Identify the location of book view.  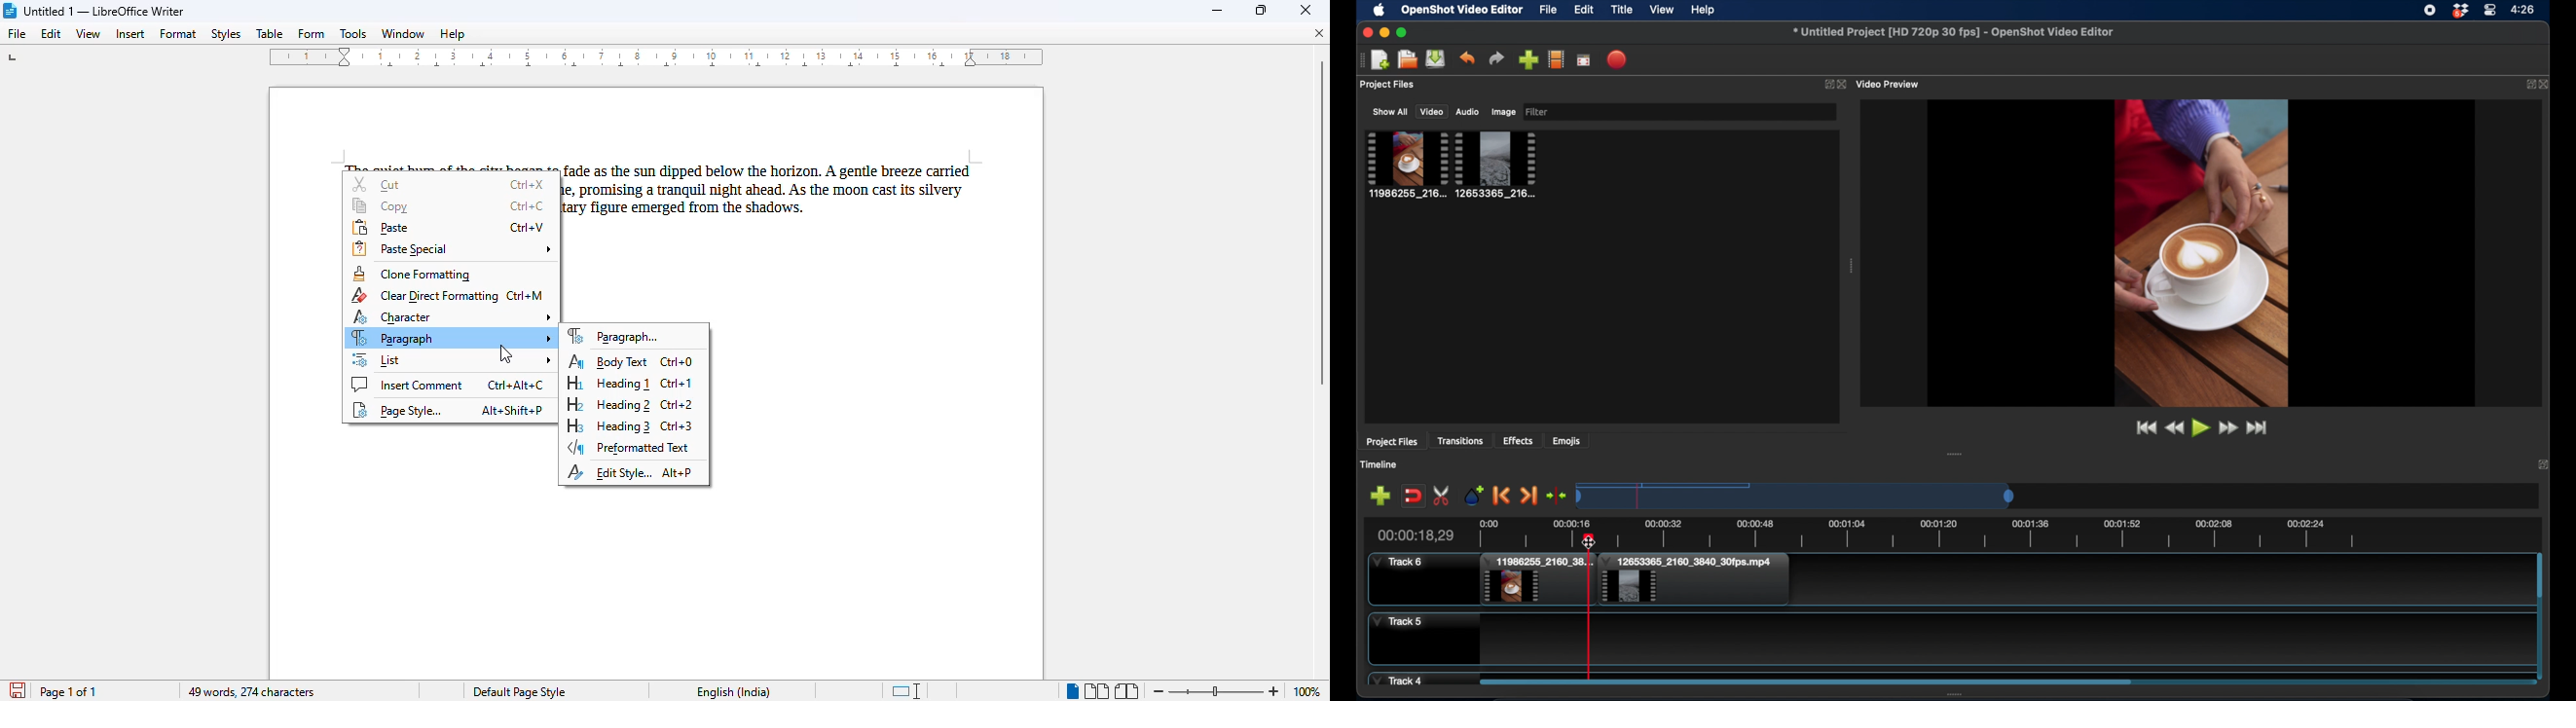
(1127, 691).